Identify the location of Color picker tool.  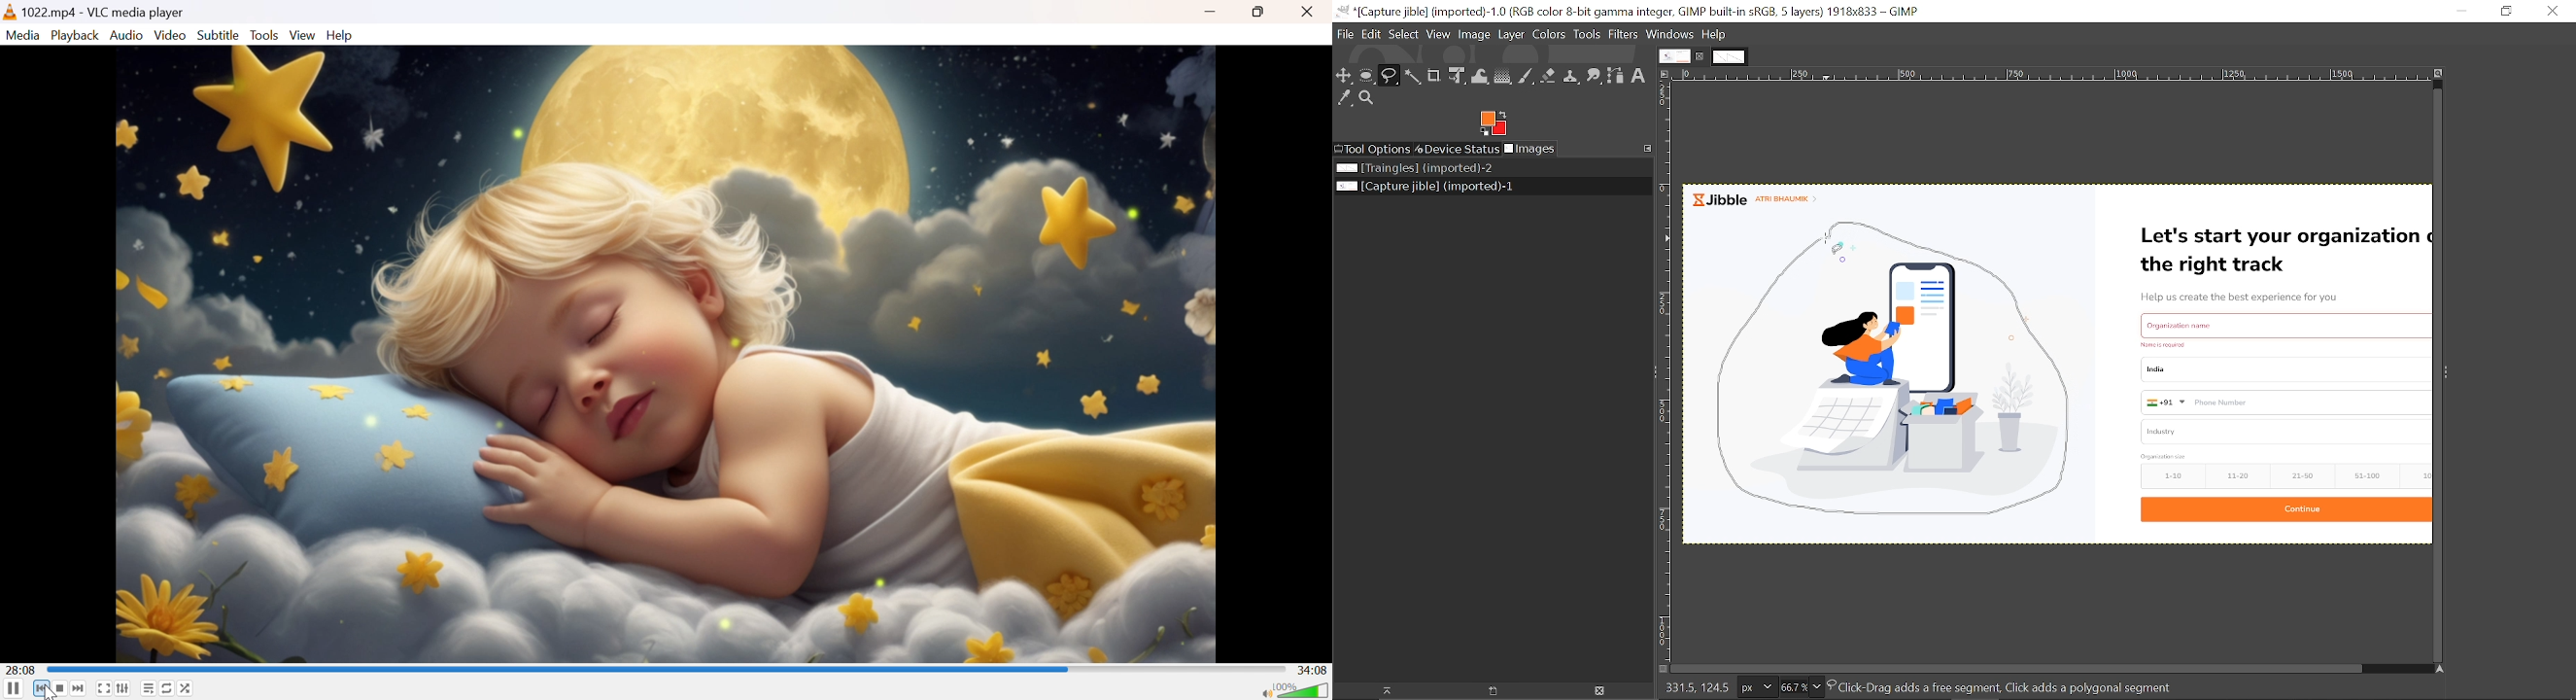
(1344, 98).